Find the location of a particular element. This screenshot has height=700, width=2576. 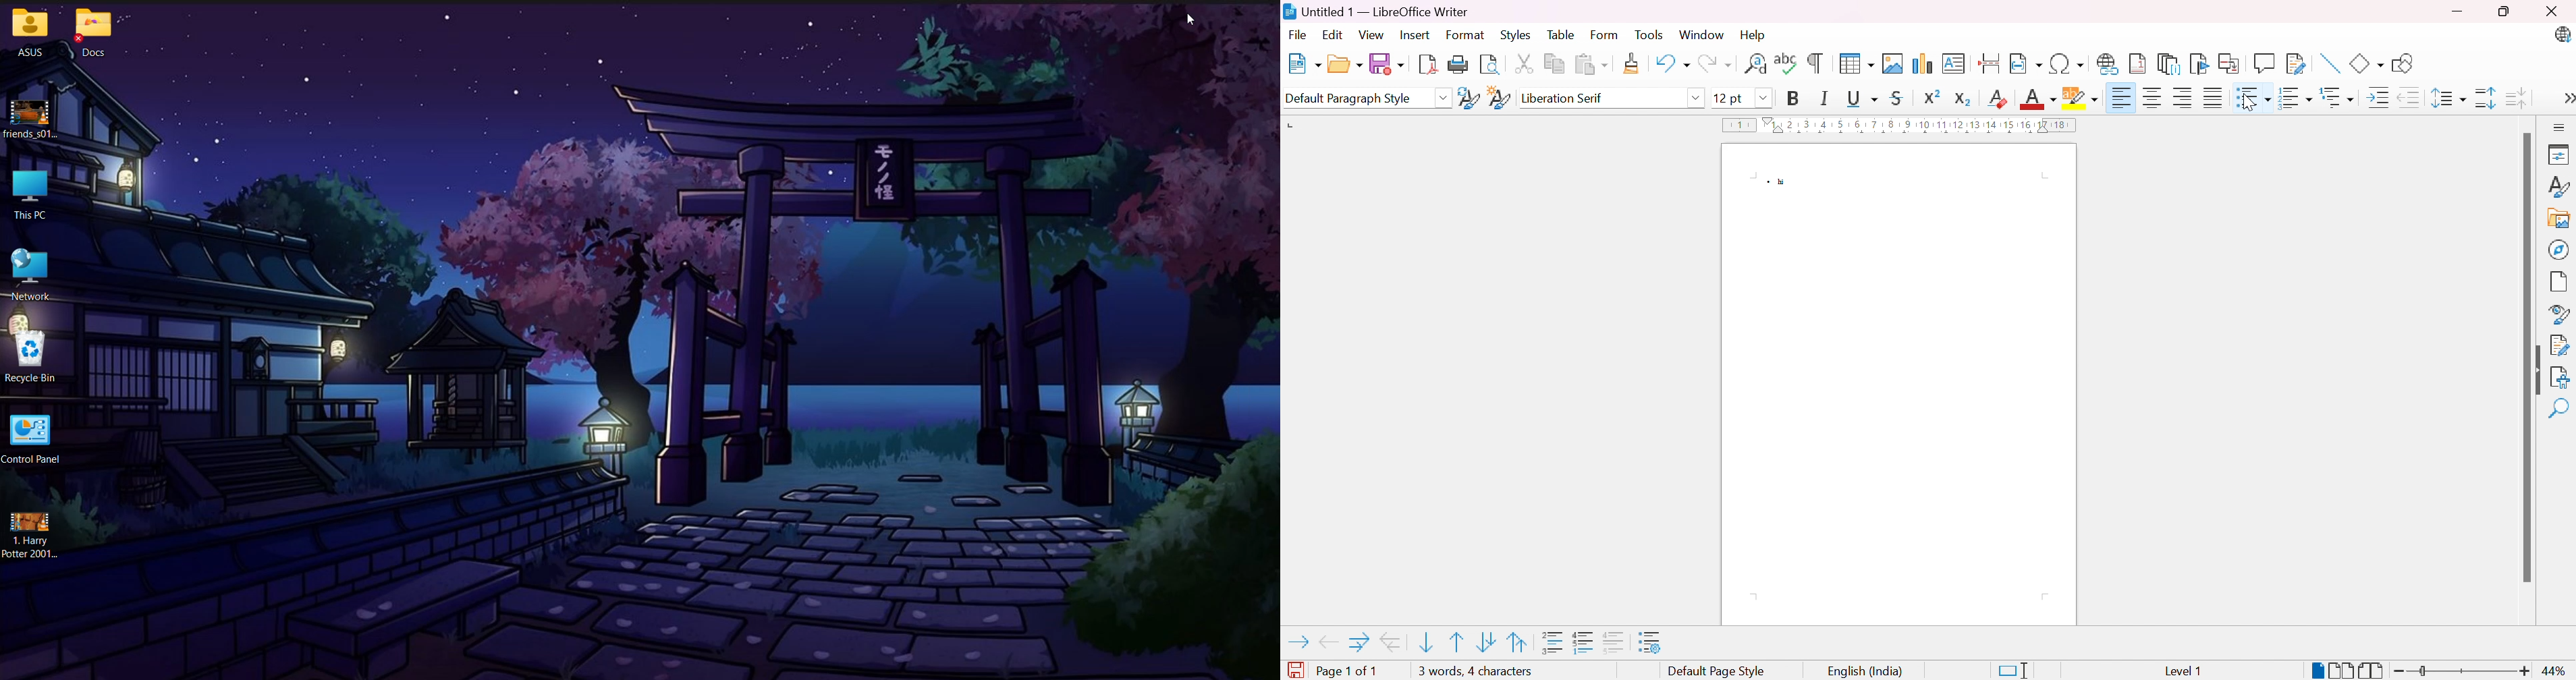

Italic is located at coordinates (1822, 100).